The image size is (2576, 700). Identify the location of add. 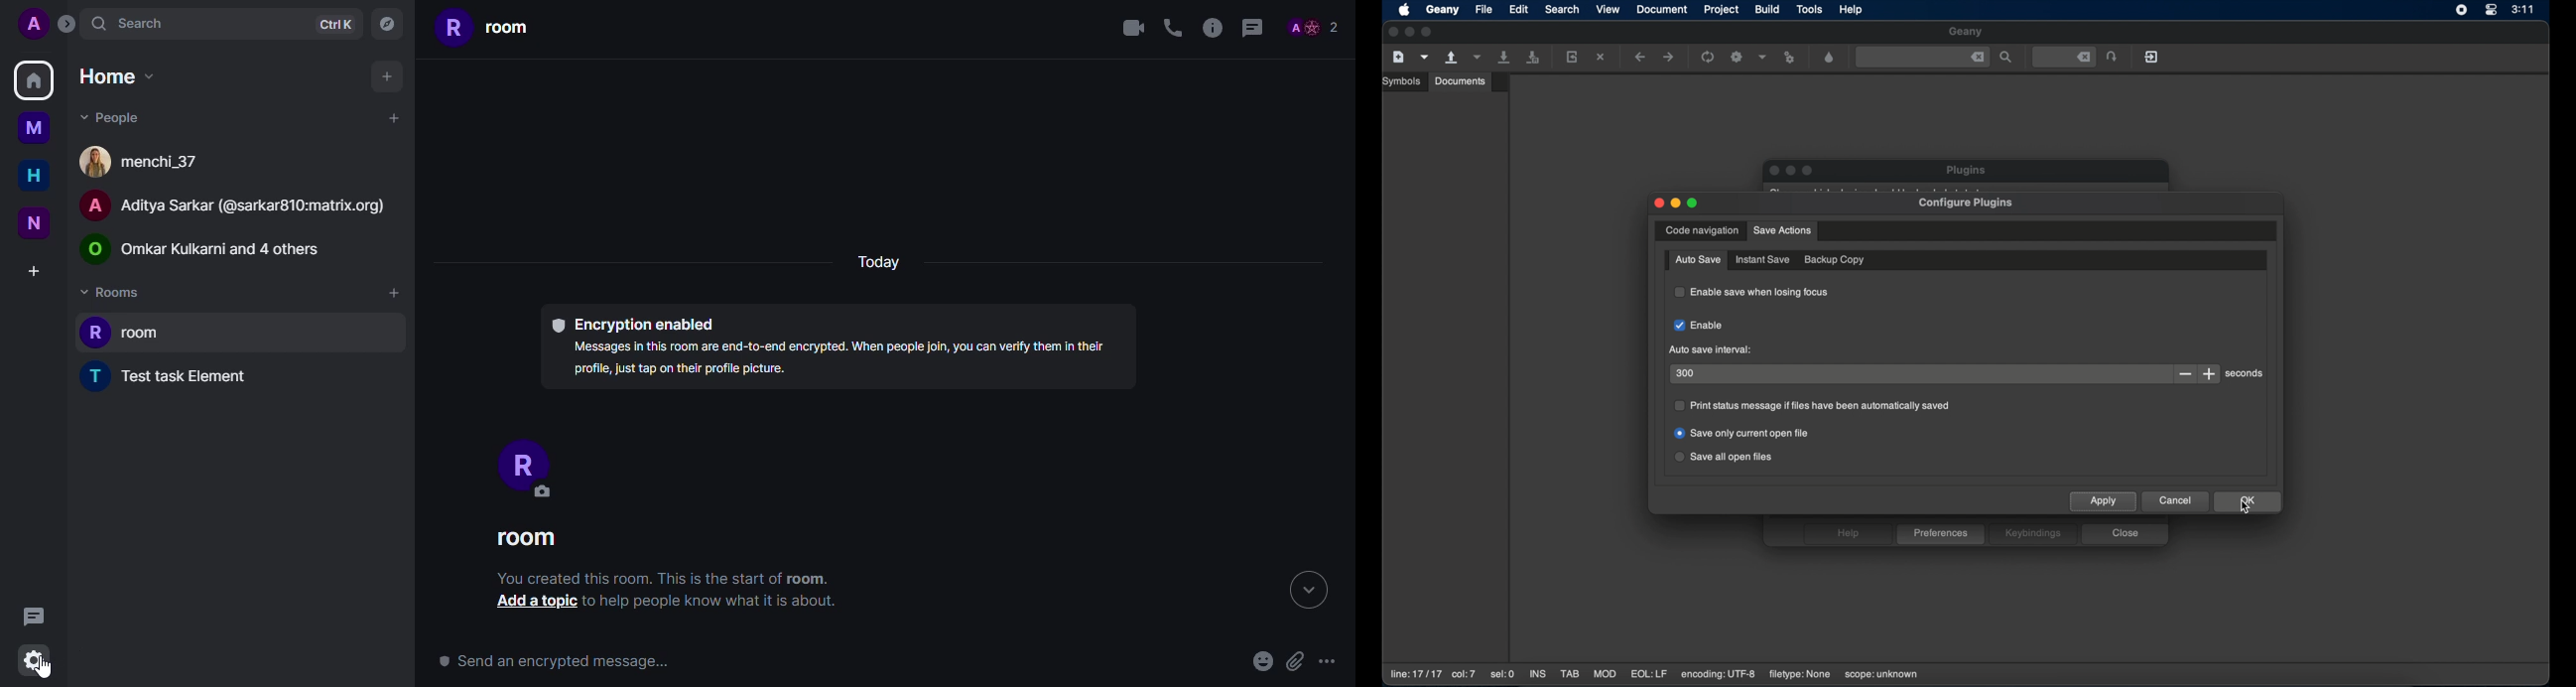
(390, 117).